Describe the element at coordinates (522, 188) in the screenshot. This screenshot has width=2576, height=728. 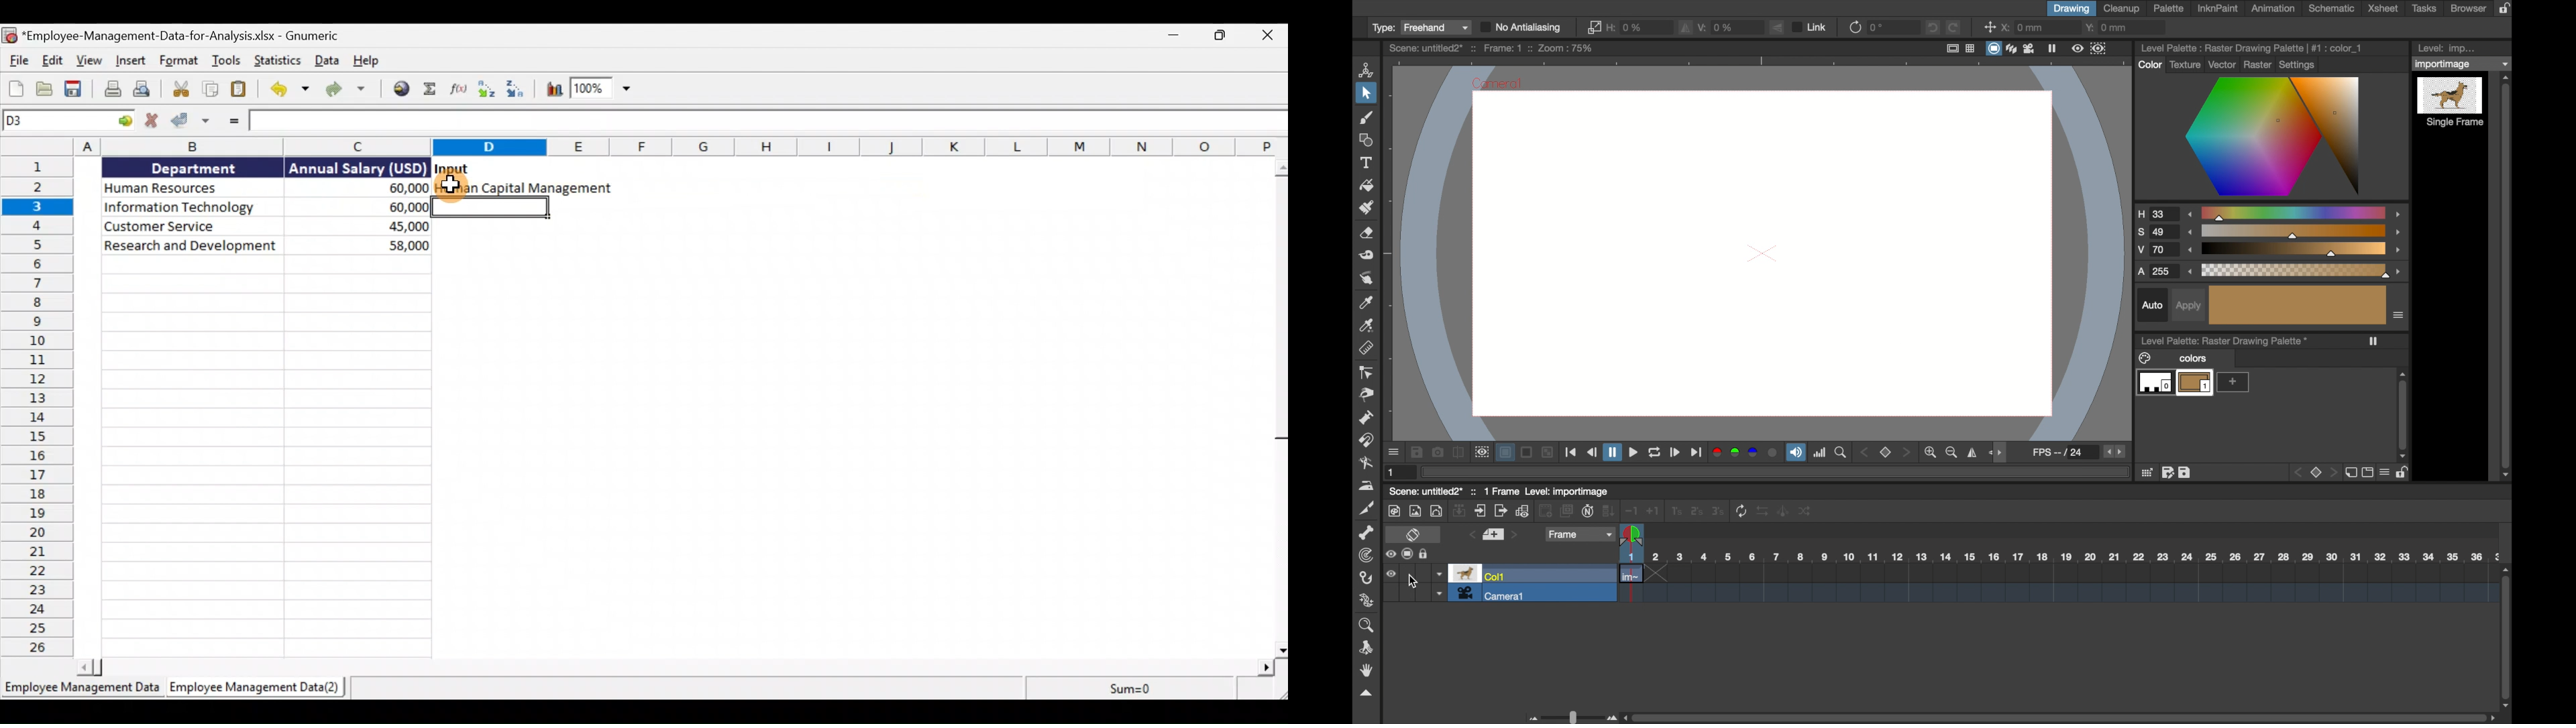
I see `Human Capital Management` at that location.